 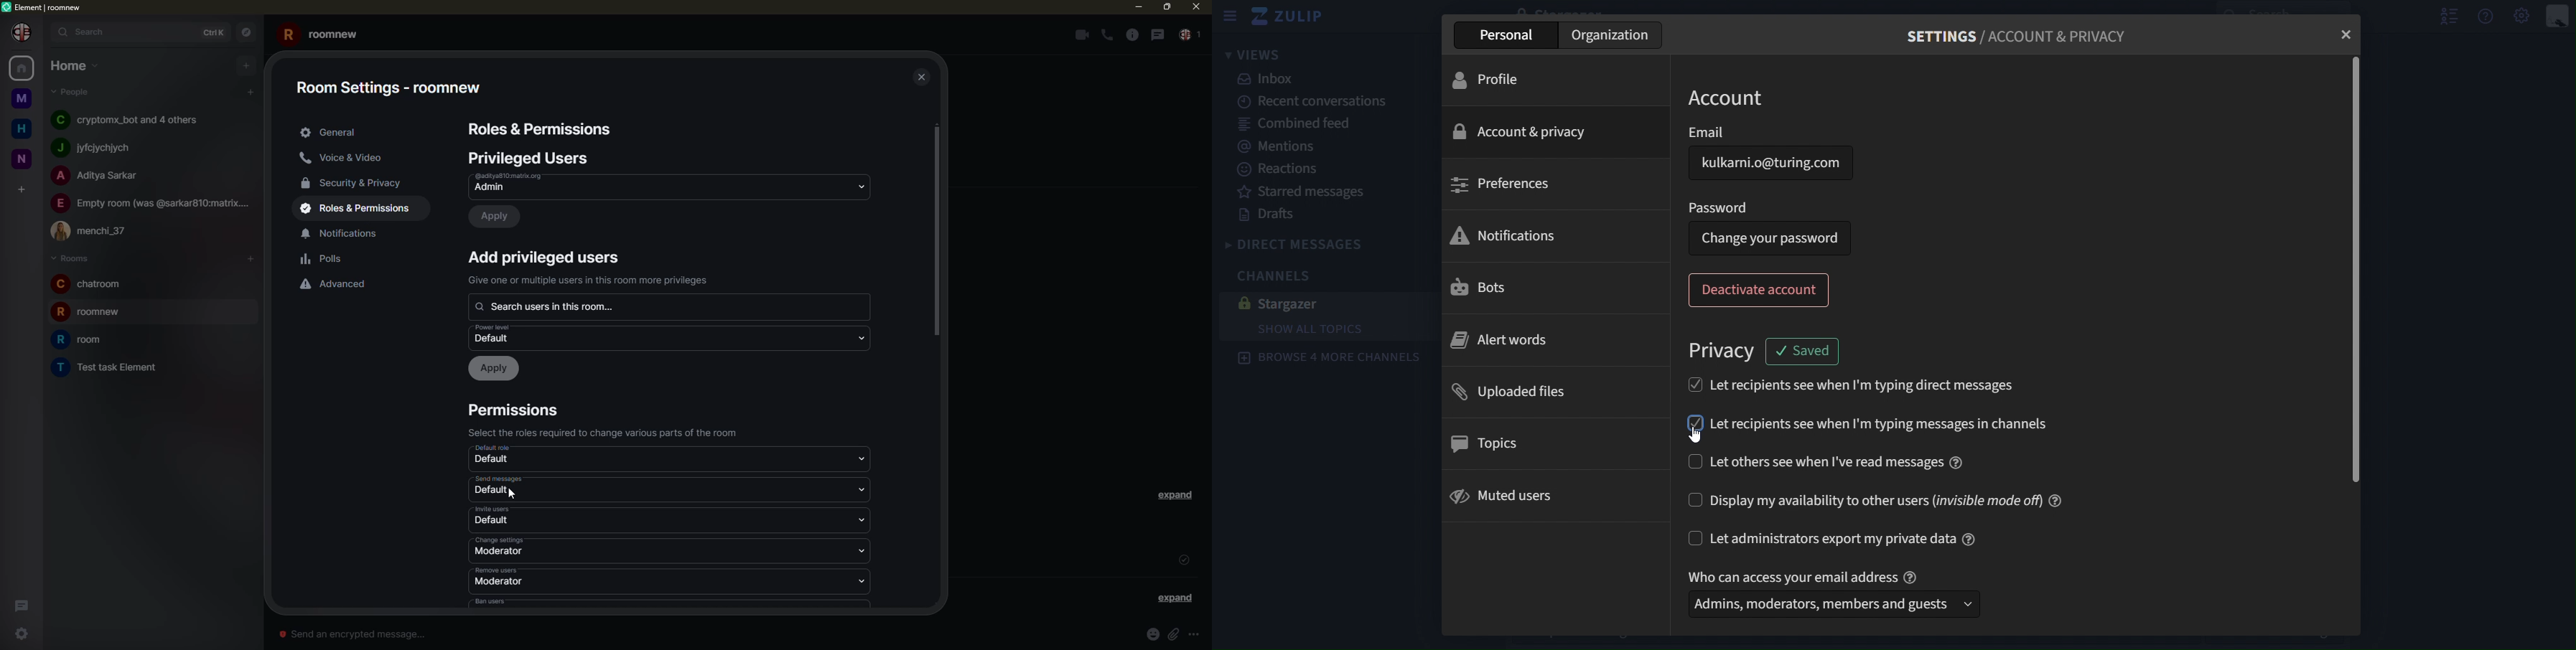 What do you see at coordinates (361, 209) in the screenshot?
I see `roles` at bounding box center [361, 209].